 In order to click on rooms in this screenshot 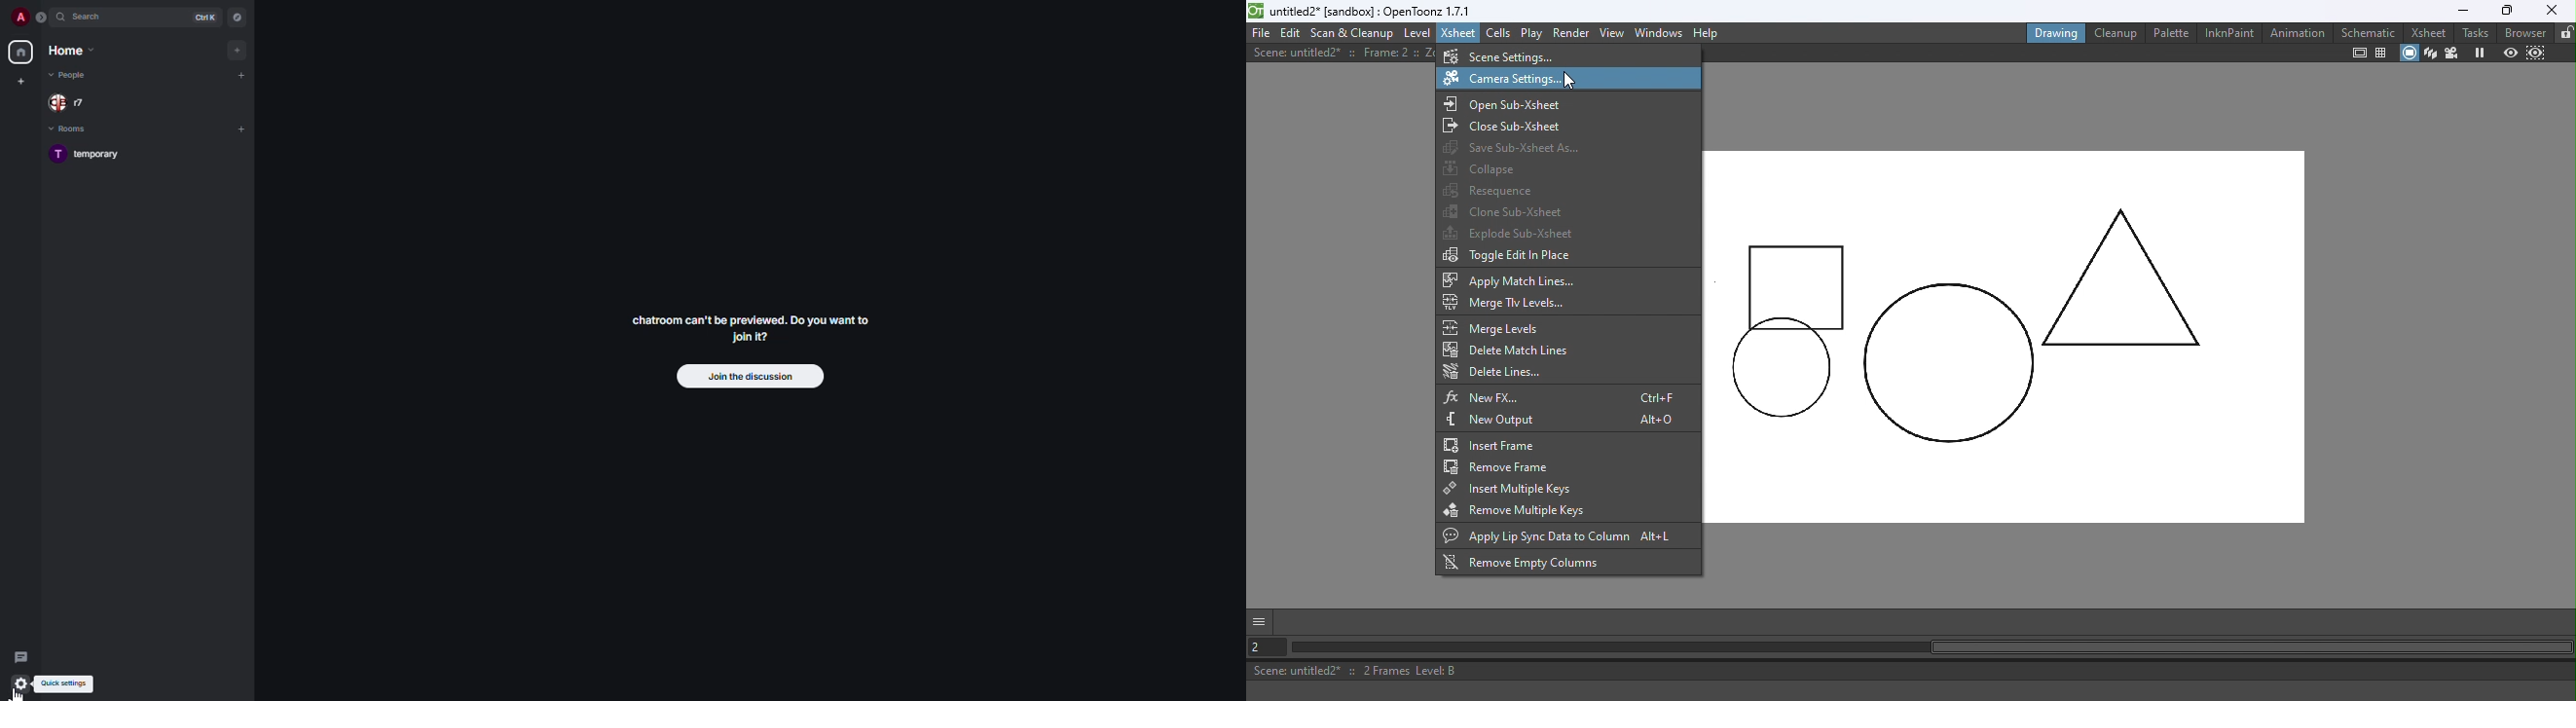, I will do `click(74, 129)`.